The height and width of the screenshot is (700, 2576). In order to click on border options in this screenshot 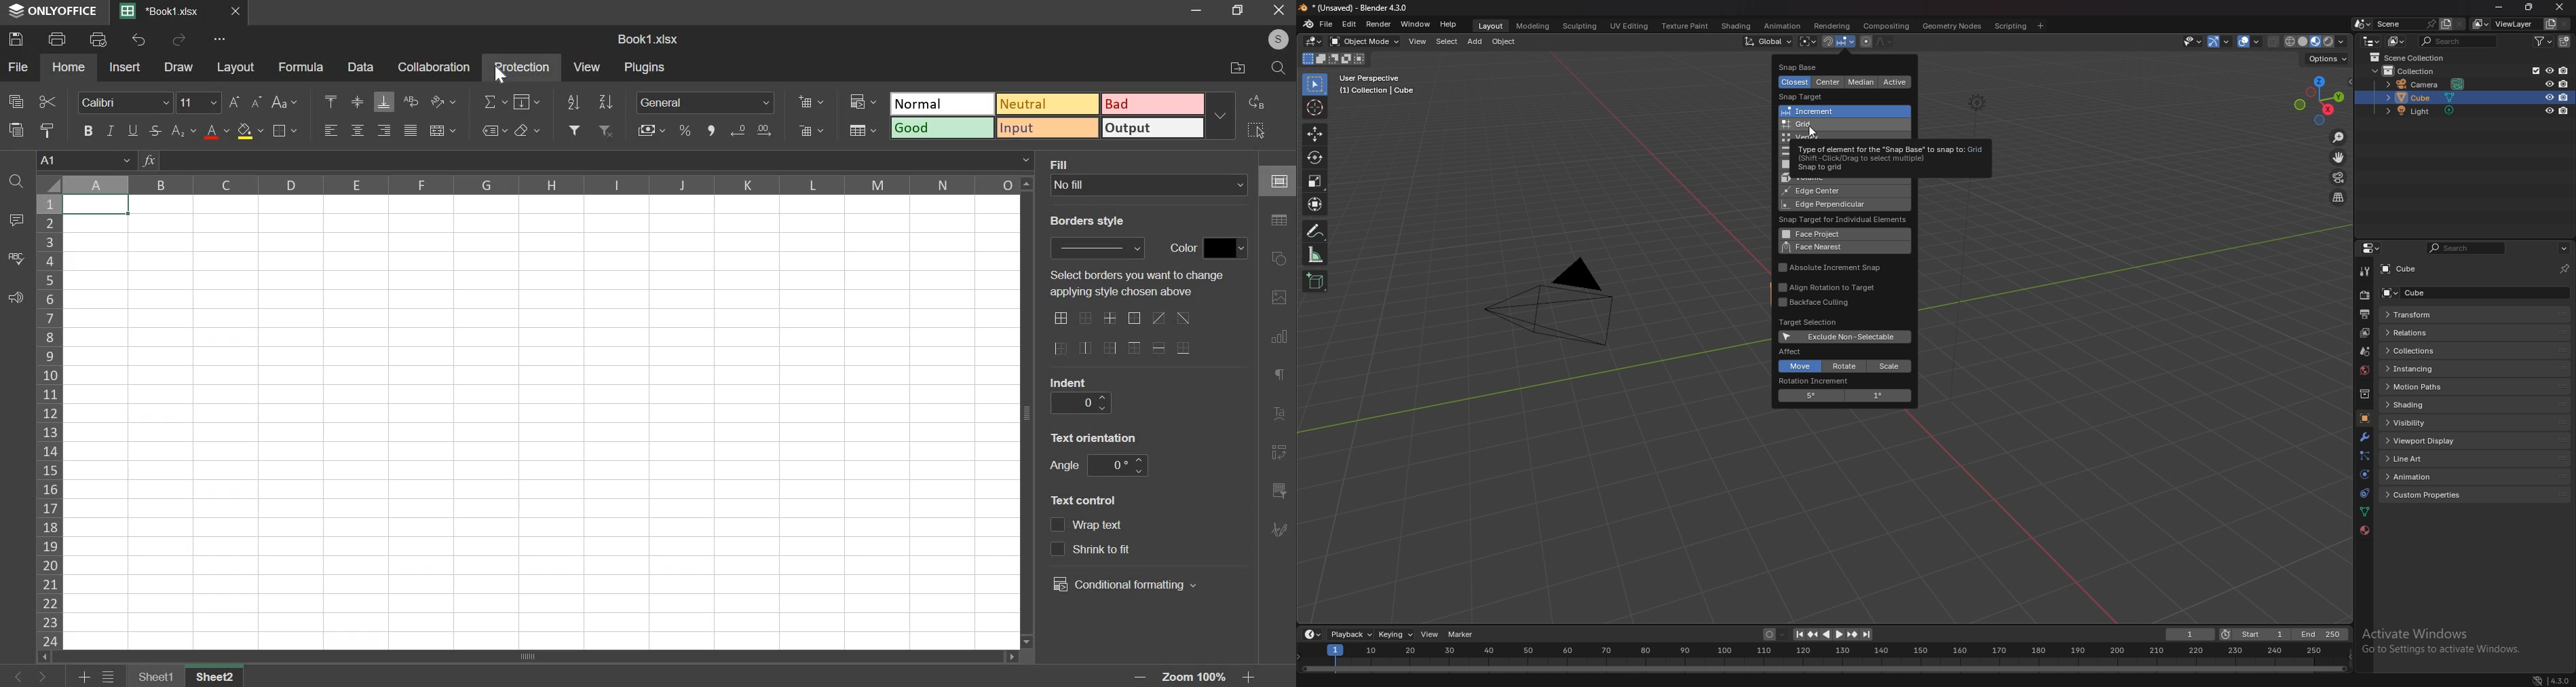, I will do `click(1158, 318)`.